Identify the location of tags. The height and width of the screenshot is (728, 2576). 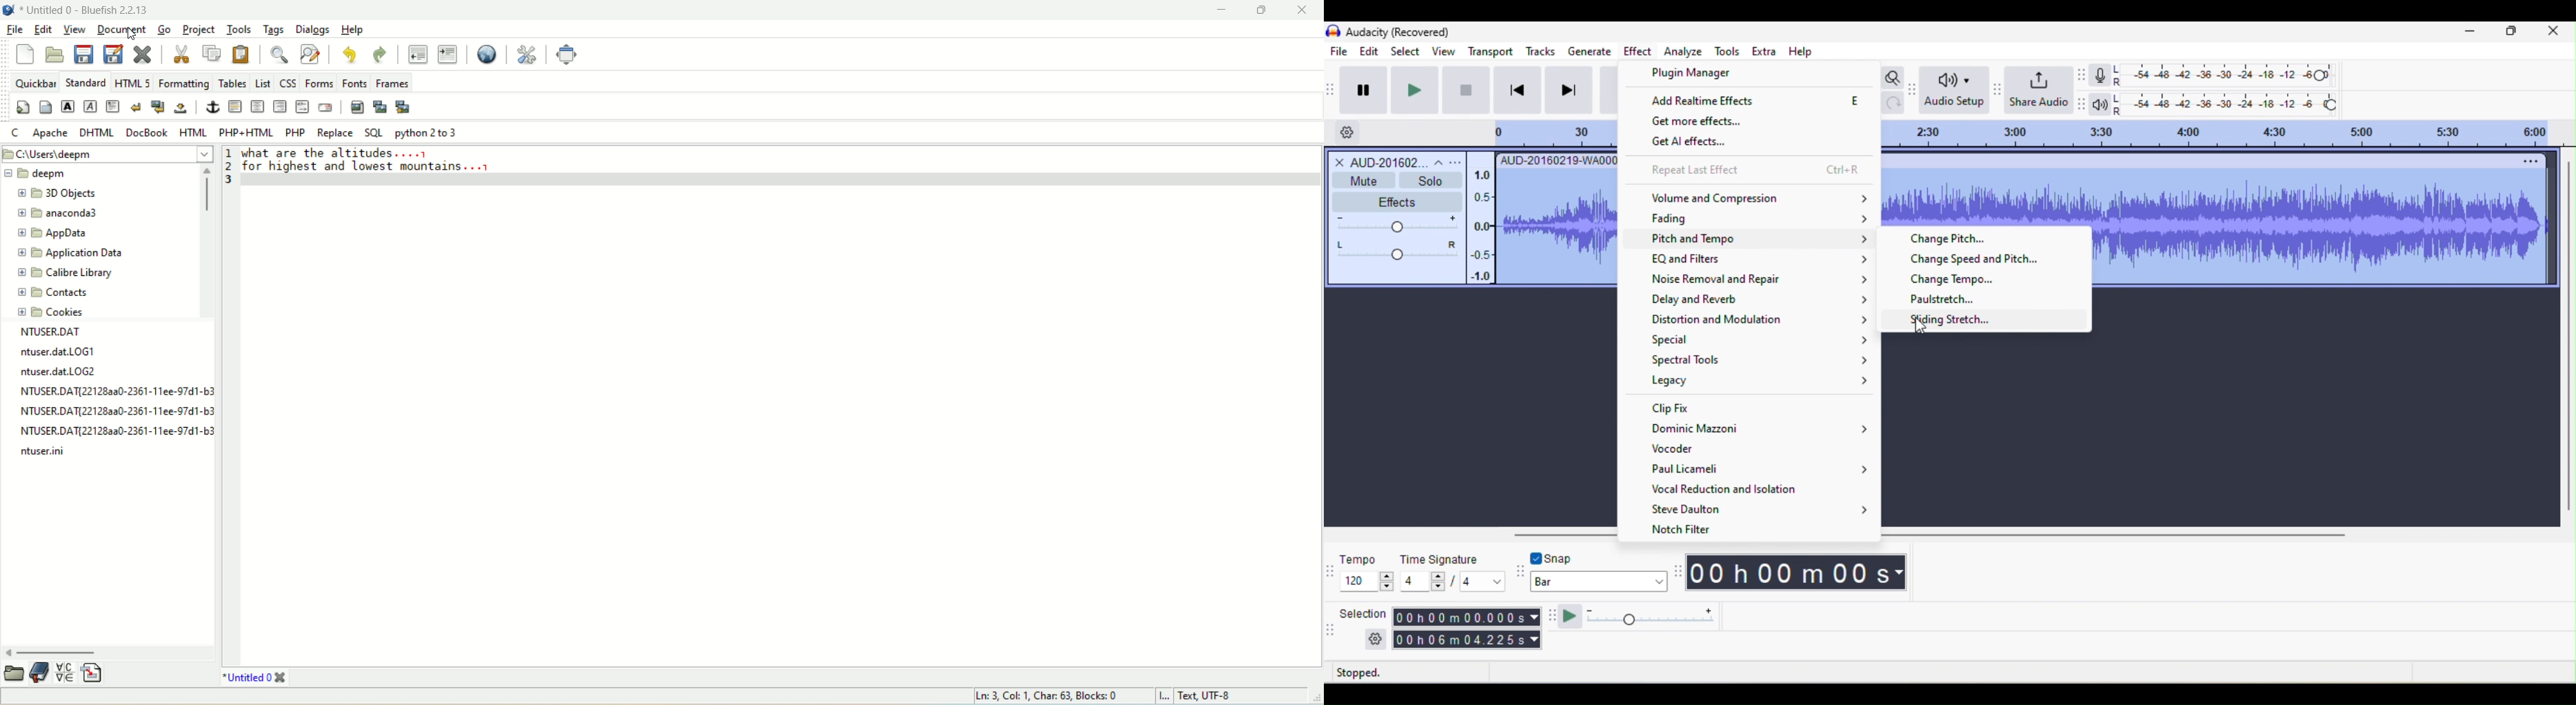
(276, 30).